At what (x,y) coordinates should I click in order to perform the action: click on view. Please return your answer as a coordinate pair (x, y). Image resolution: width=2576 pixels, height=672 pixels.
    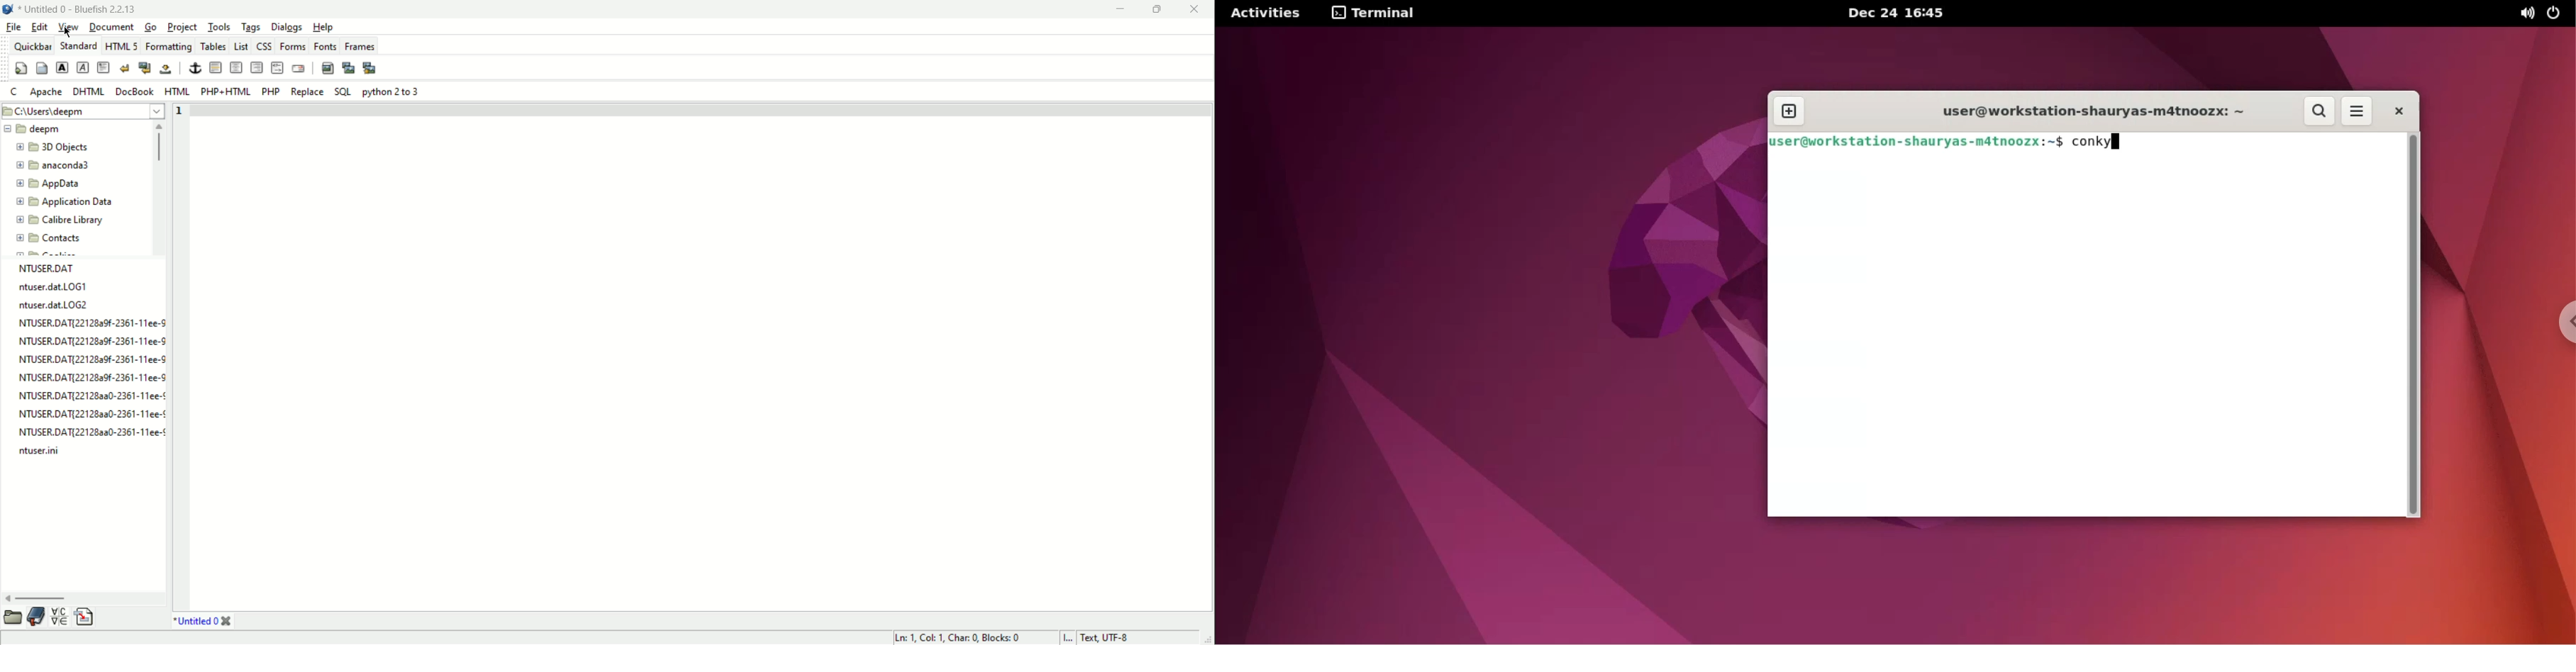
    Looking at the image, I should click on (69, 27).